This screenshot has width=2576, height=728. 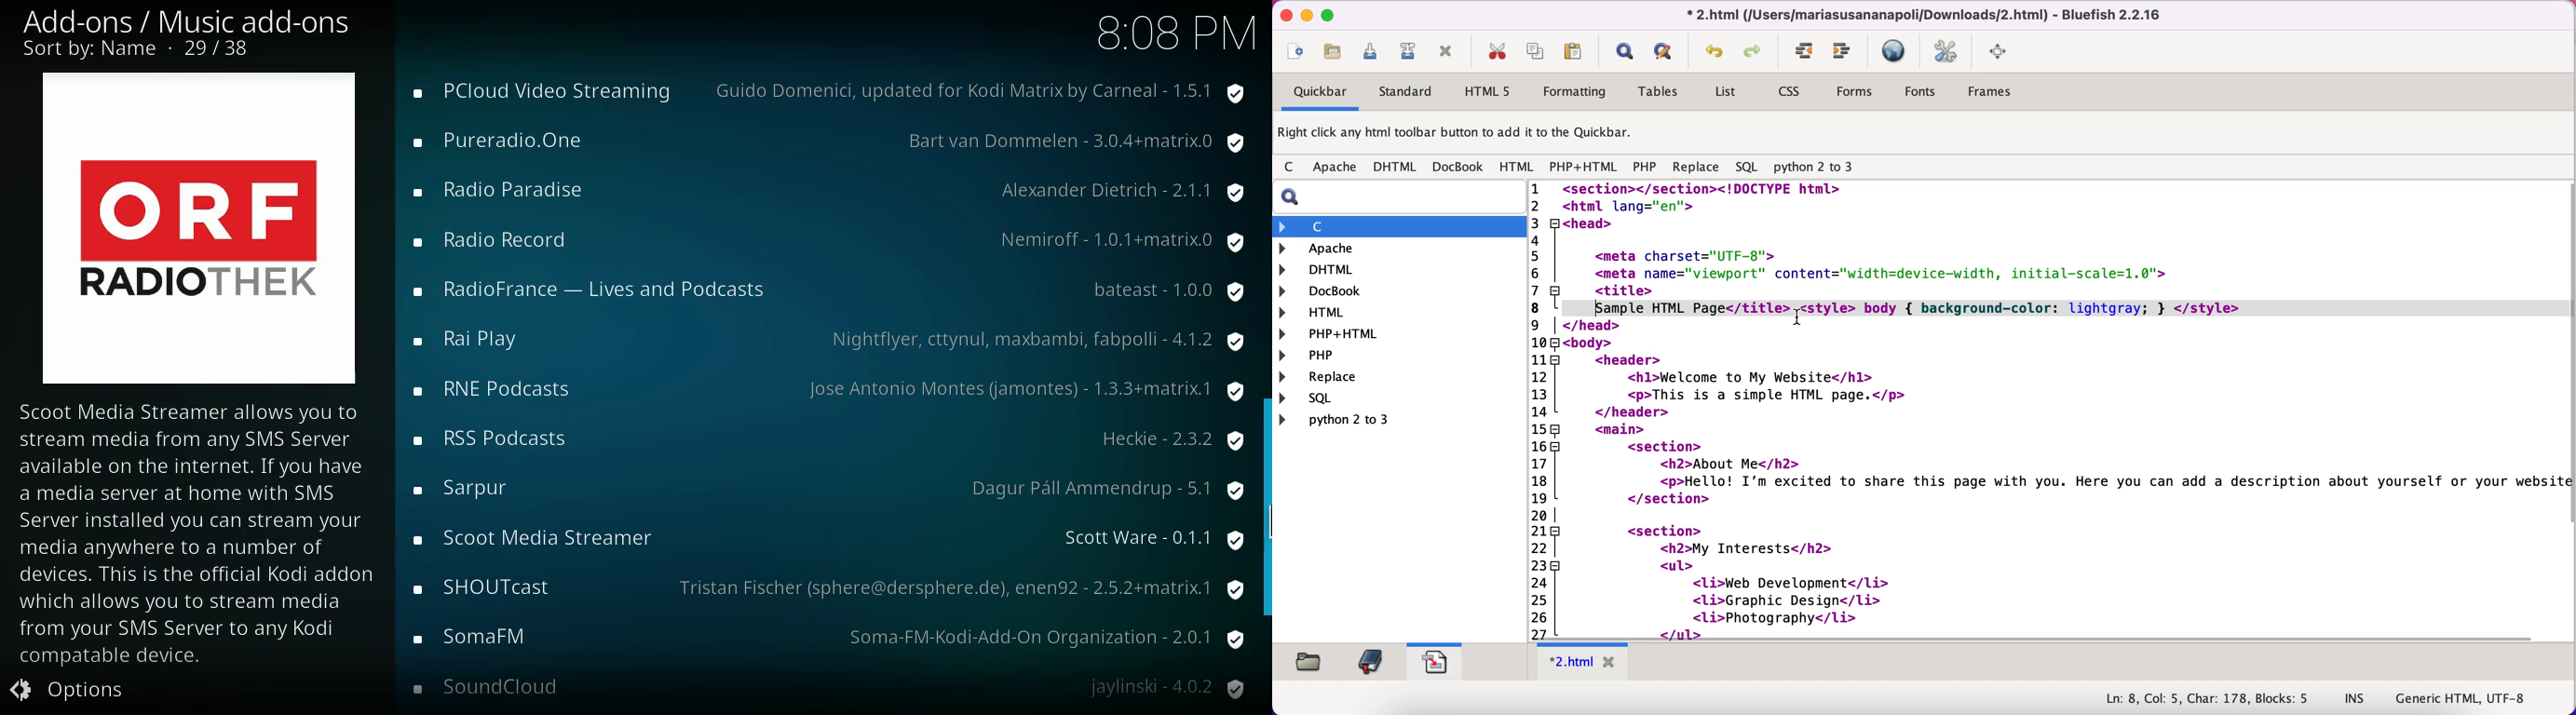 What do you see at coordinates (201, 532) in the screenshot?
I see `description` at bounding box center [201, 532].